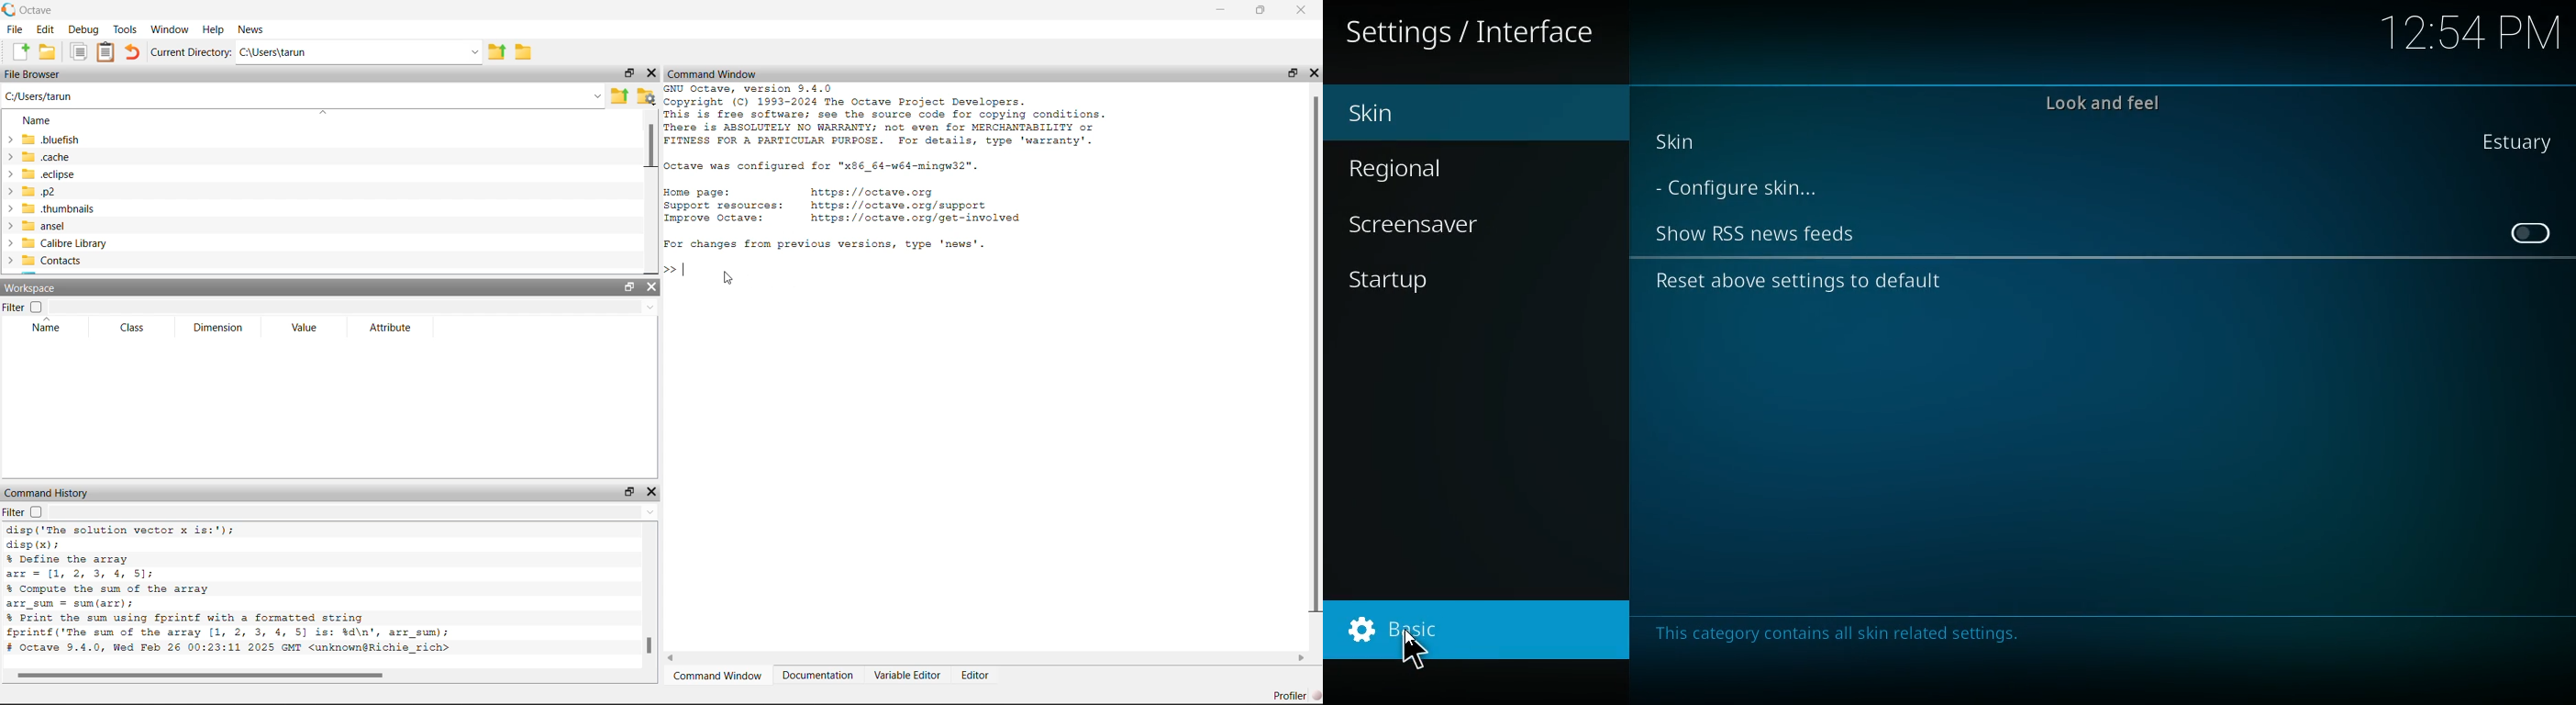  What do you see at coordinates (1315, 355) in the screenshot?
I see `Scrollbar` at bounding box center [1315, 355].